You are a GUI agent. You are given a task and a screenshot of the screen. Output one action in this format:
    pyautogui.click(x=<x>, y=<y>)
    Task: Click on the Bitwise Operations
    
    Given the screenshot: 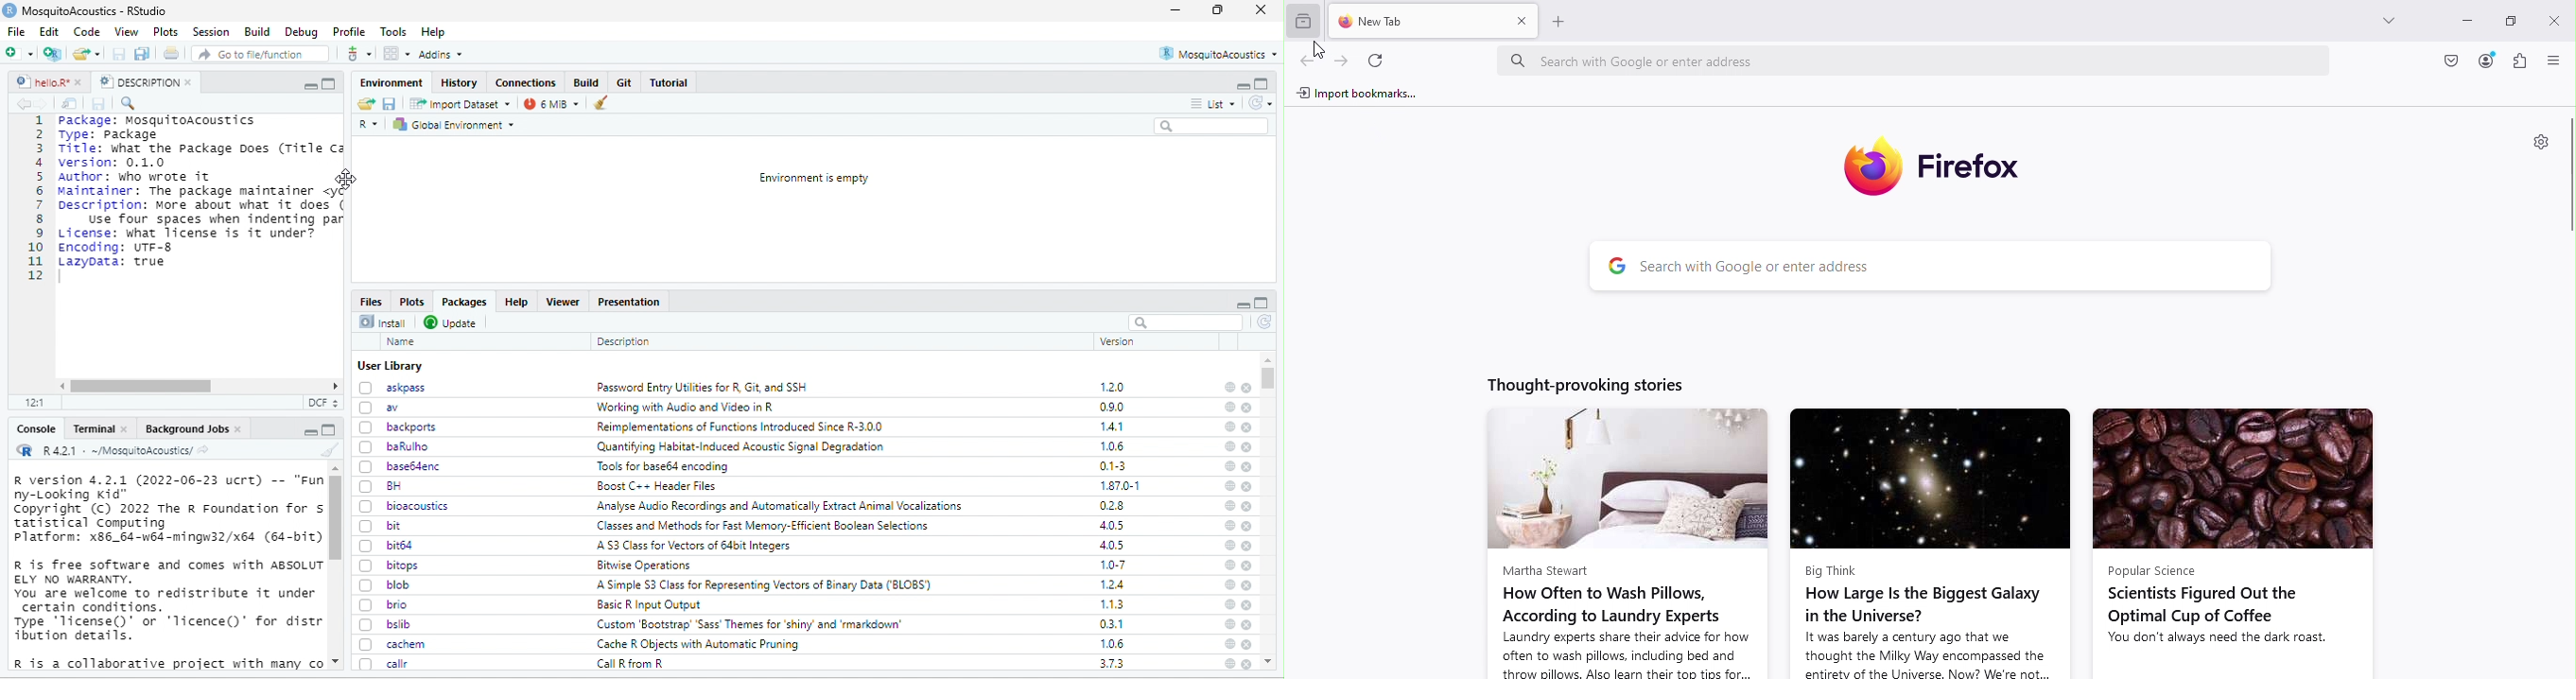 What is the action you would take?
    pyautogui.click(x=644, y=565)
    